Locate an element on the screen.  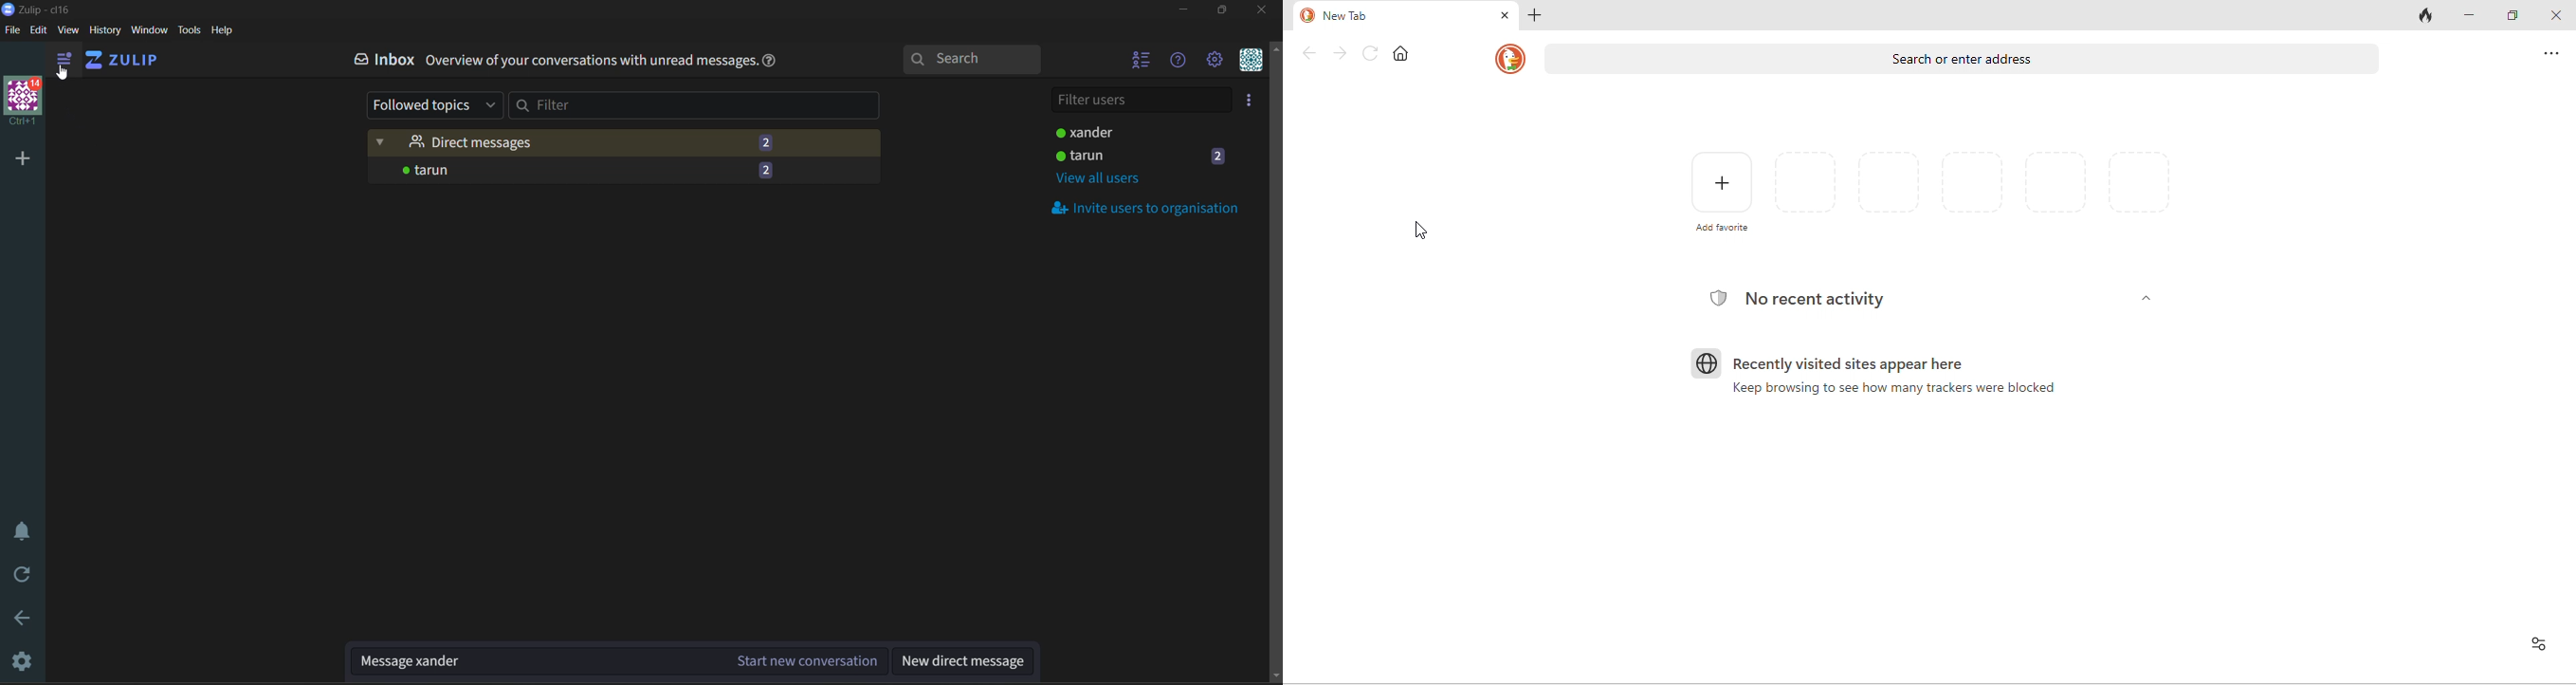
Logo with 14 notifications is located at coordinates (21, 104).